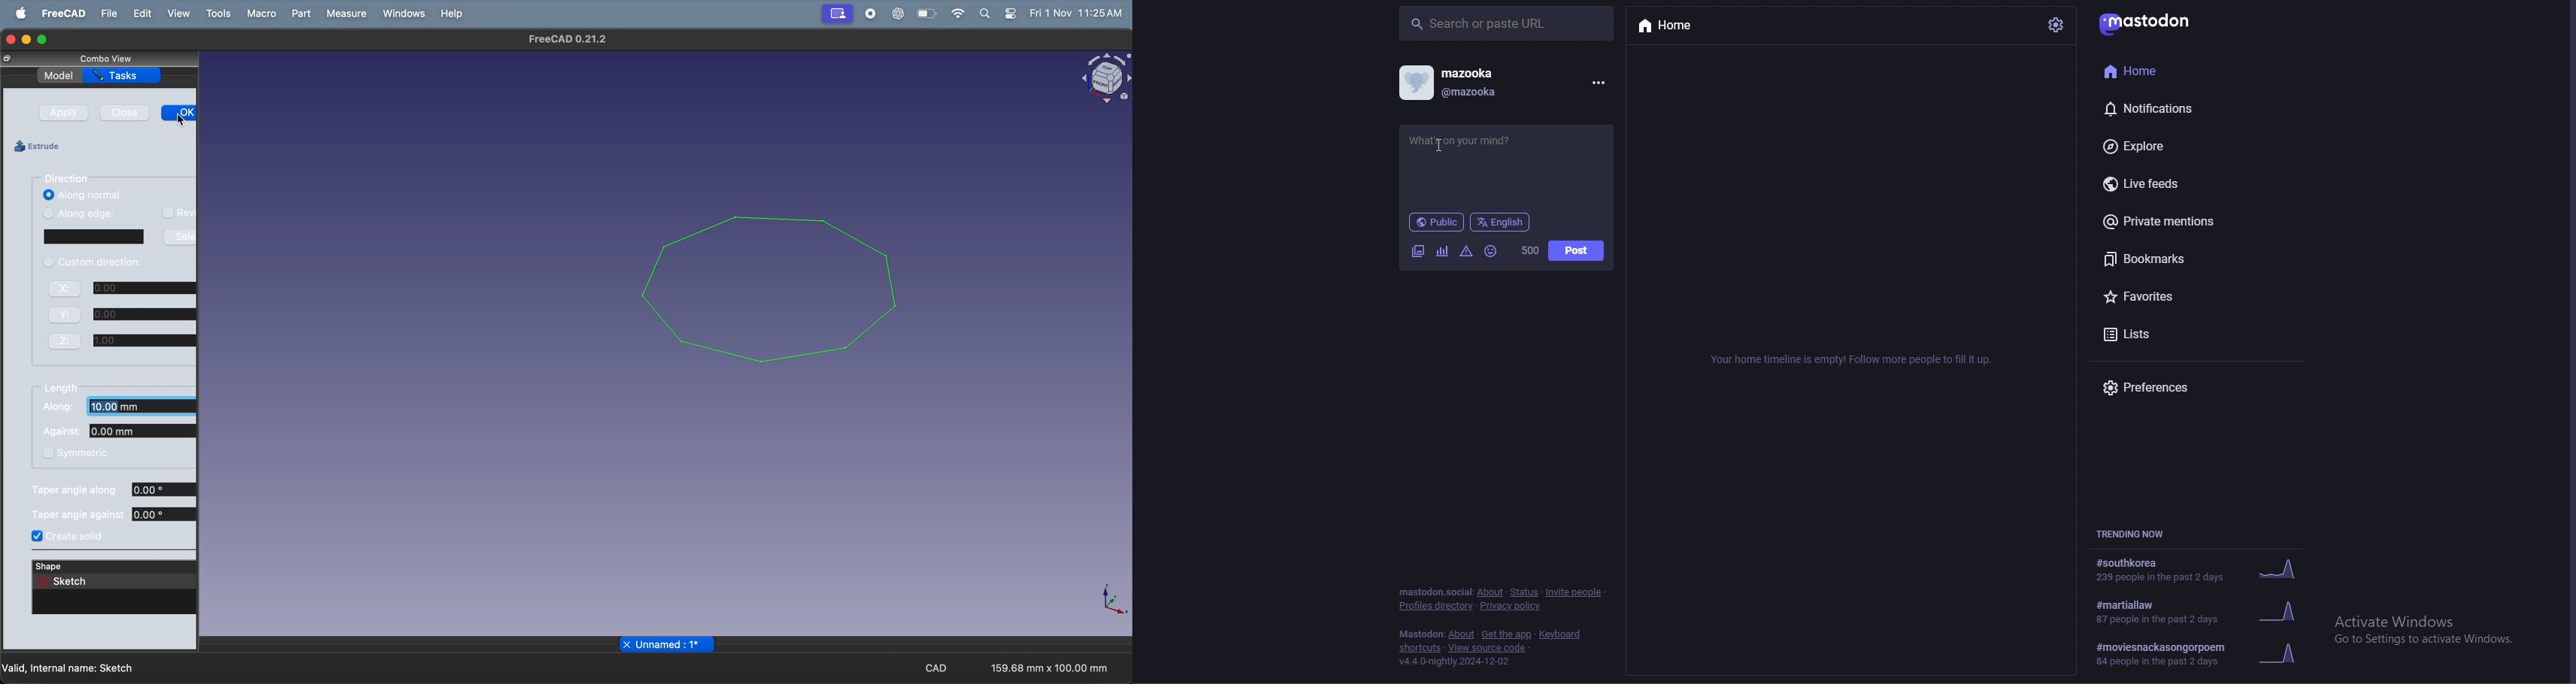  I want to click on get the app, so click(1506, 634).